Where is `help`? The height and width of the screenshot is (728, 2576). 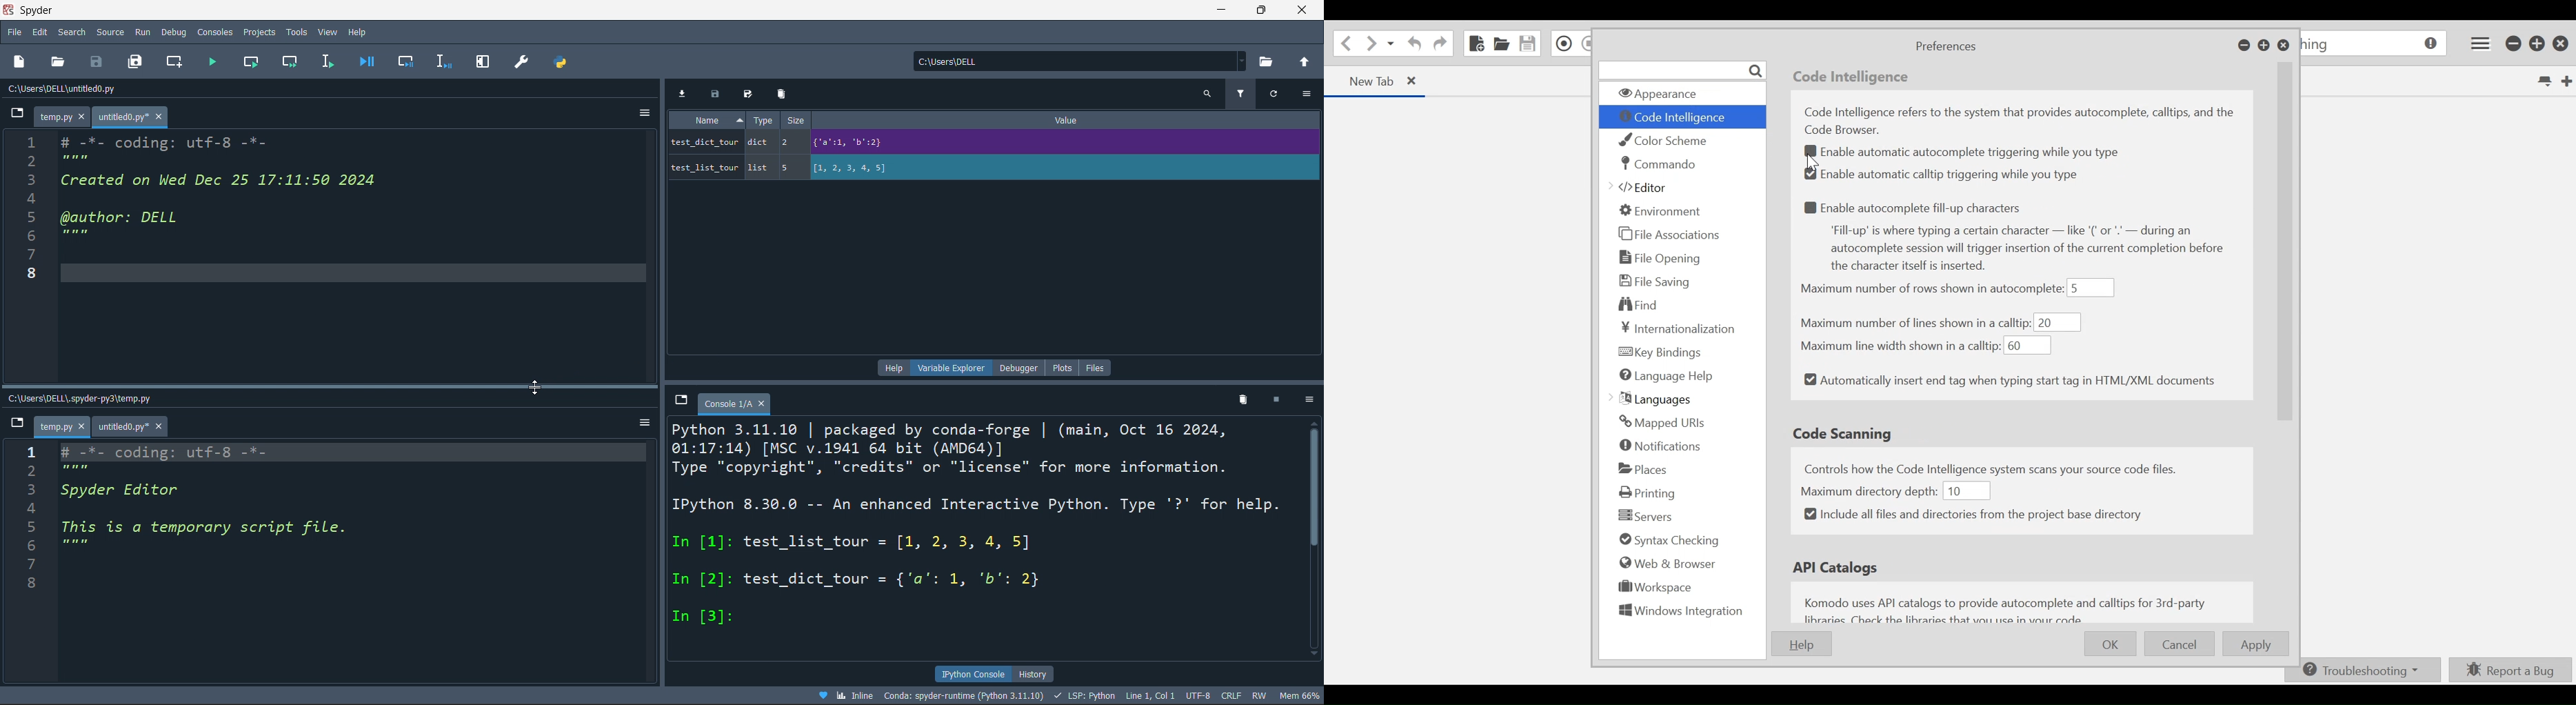
help is located at coordinates (359, 32).